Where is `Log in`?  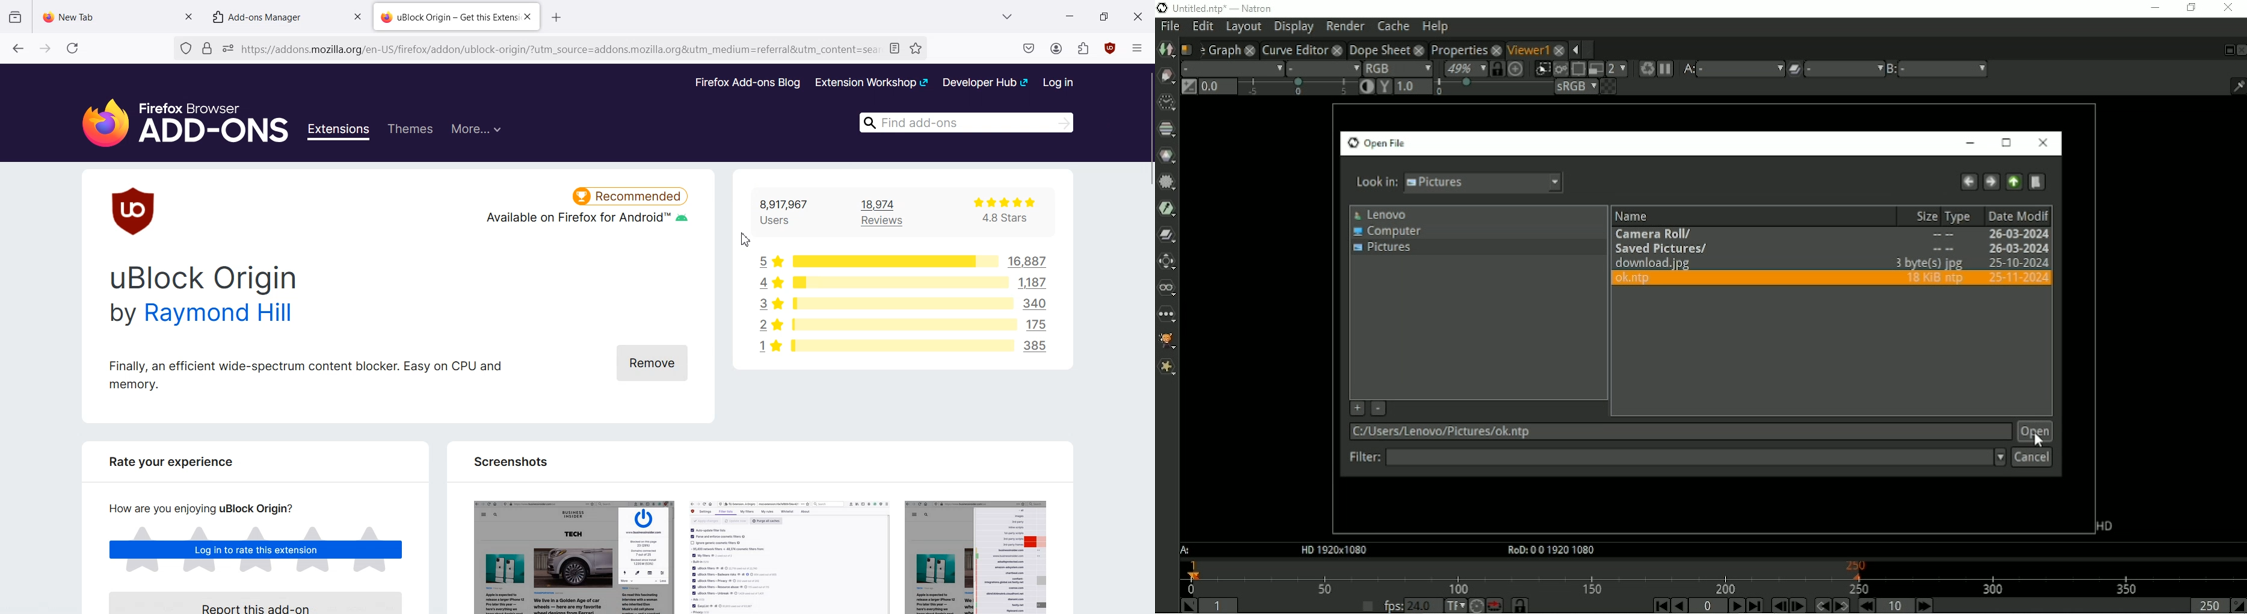
Log in is located at coordinates (1059, 82).